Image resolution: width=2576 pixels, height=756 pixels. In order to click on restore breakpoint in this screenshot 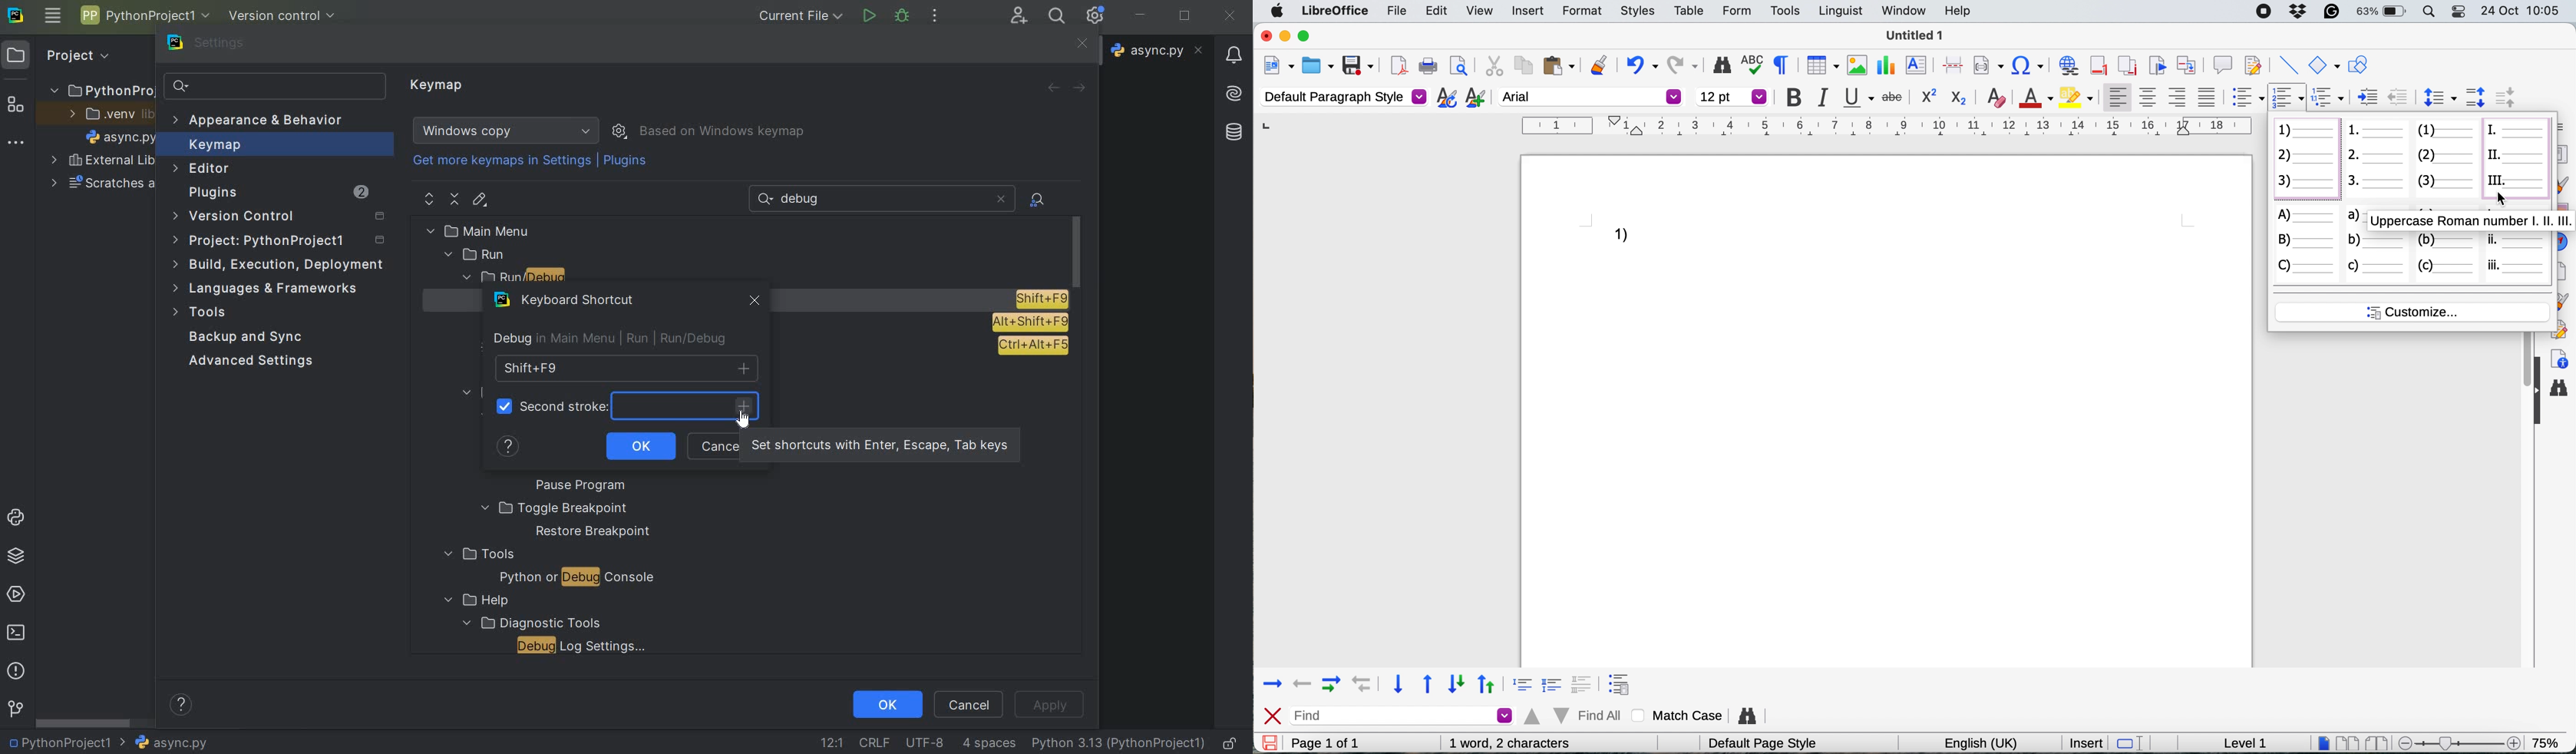, I will do `click(594, 532)`.